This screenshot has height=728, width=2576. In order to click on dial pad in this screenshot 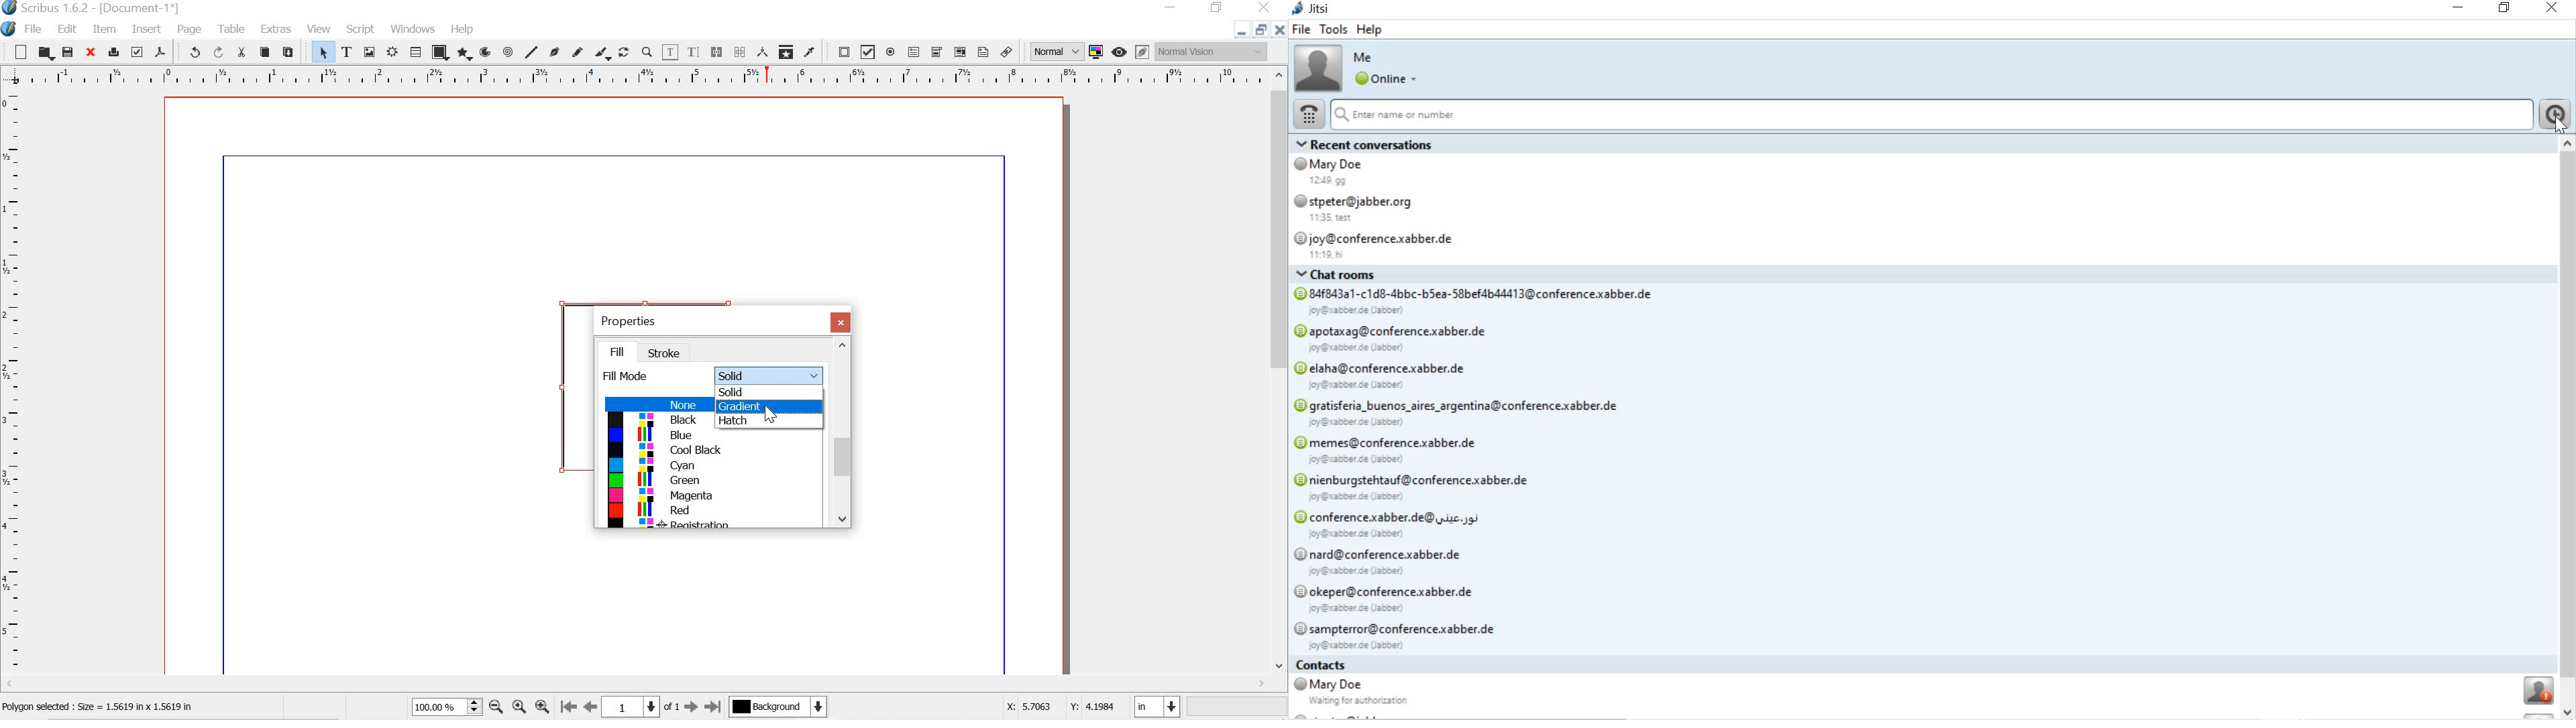, I will do `click(1307, 116)`.